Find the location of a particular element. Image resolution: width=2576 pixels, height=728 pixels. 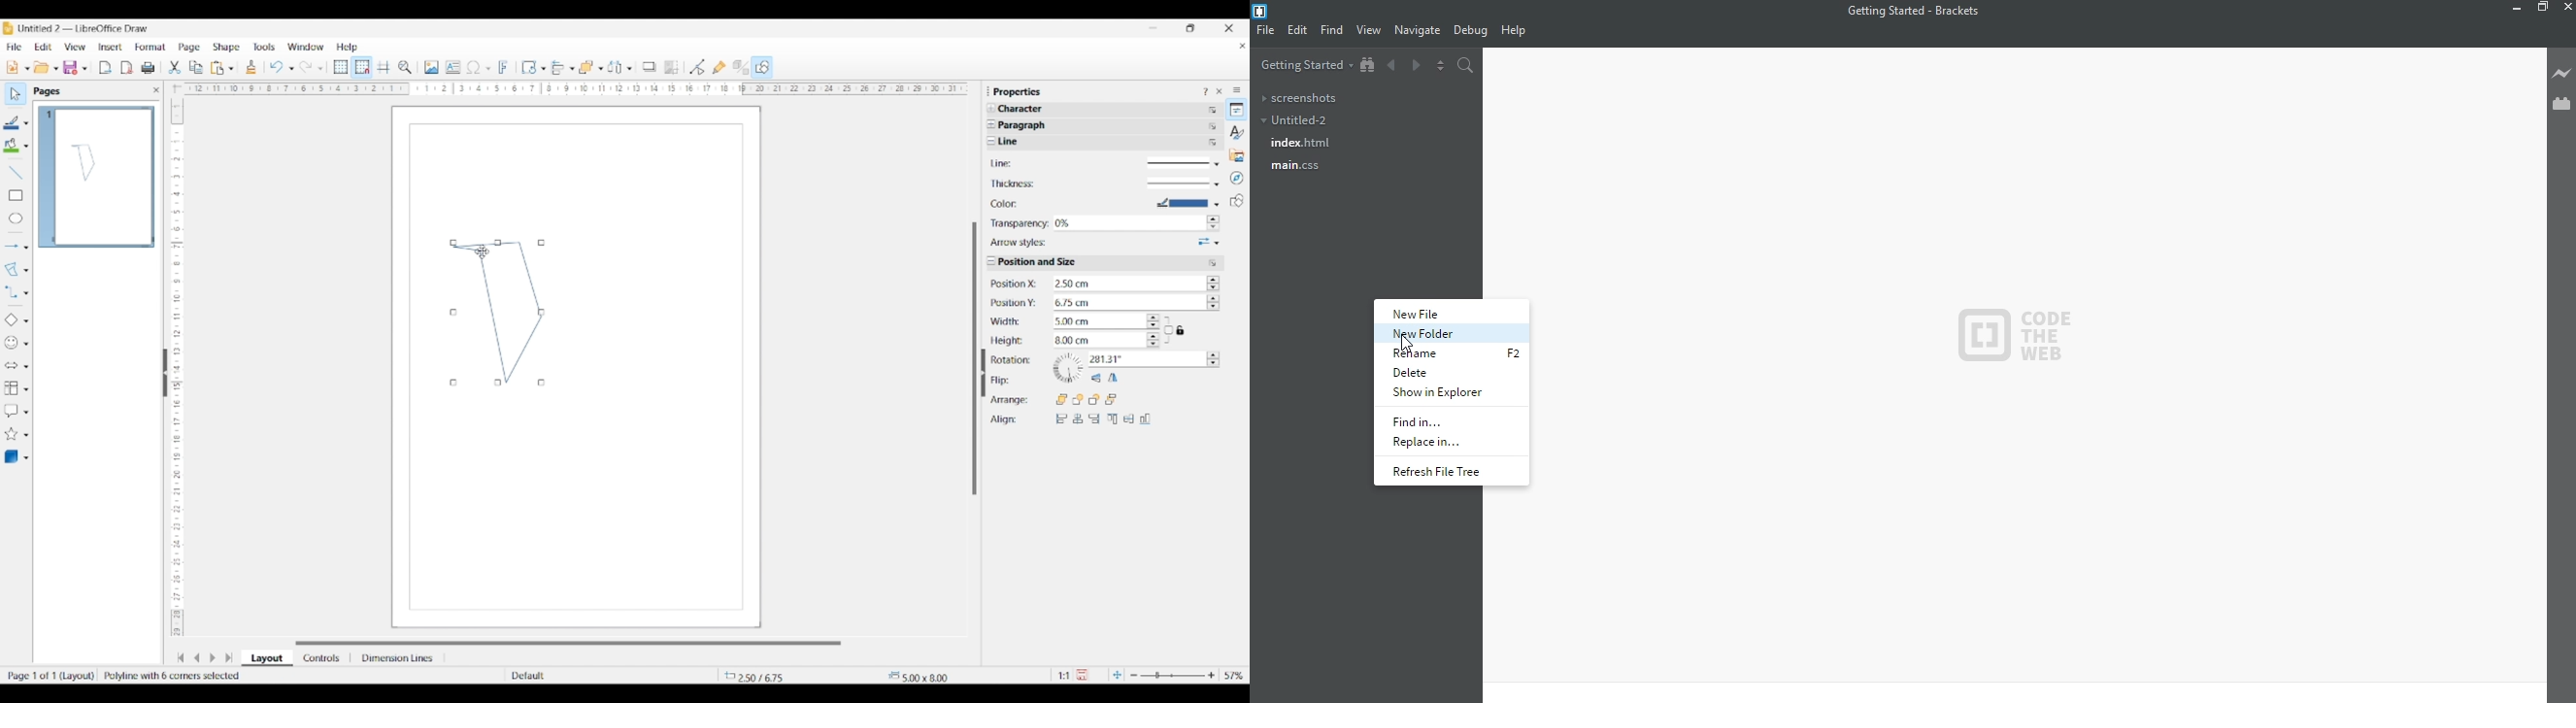

show in file tree is located at coordinates (1370, 63).